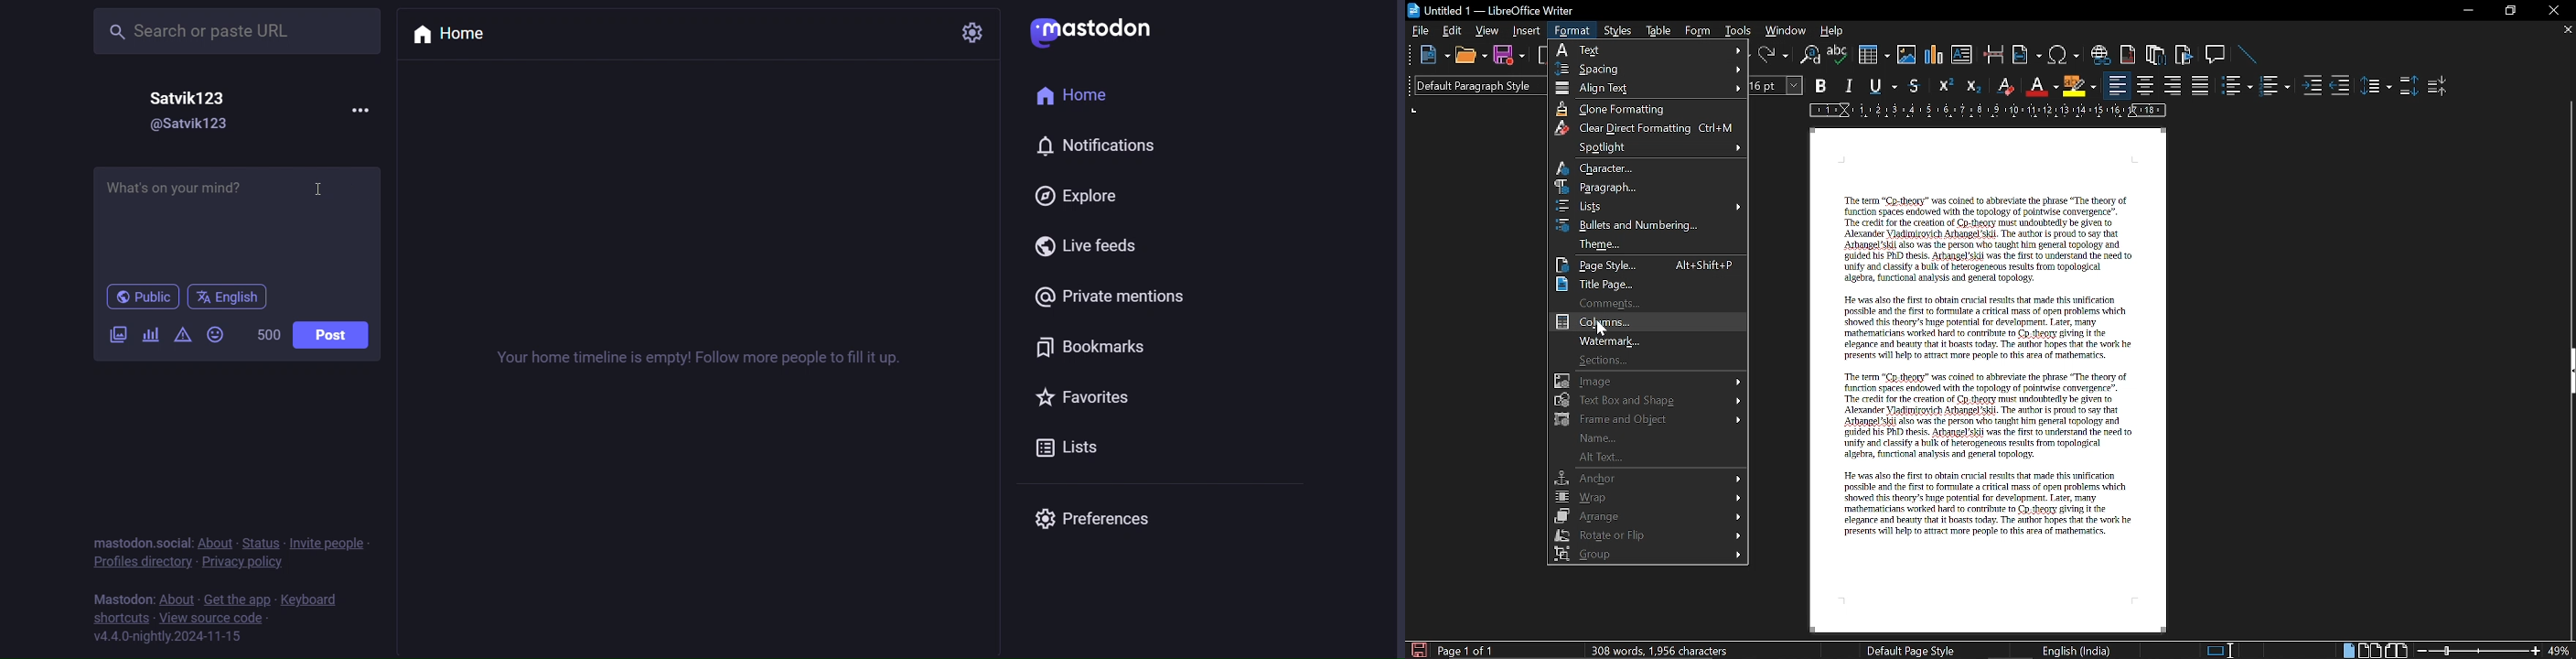 This screenshot has height=672, width=2576. I want to click on Insert footnote, so click(2157, 56).